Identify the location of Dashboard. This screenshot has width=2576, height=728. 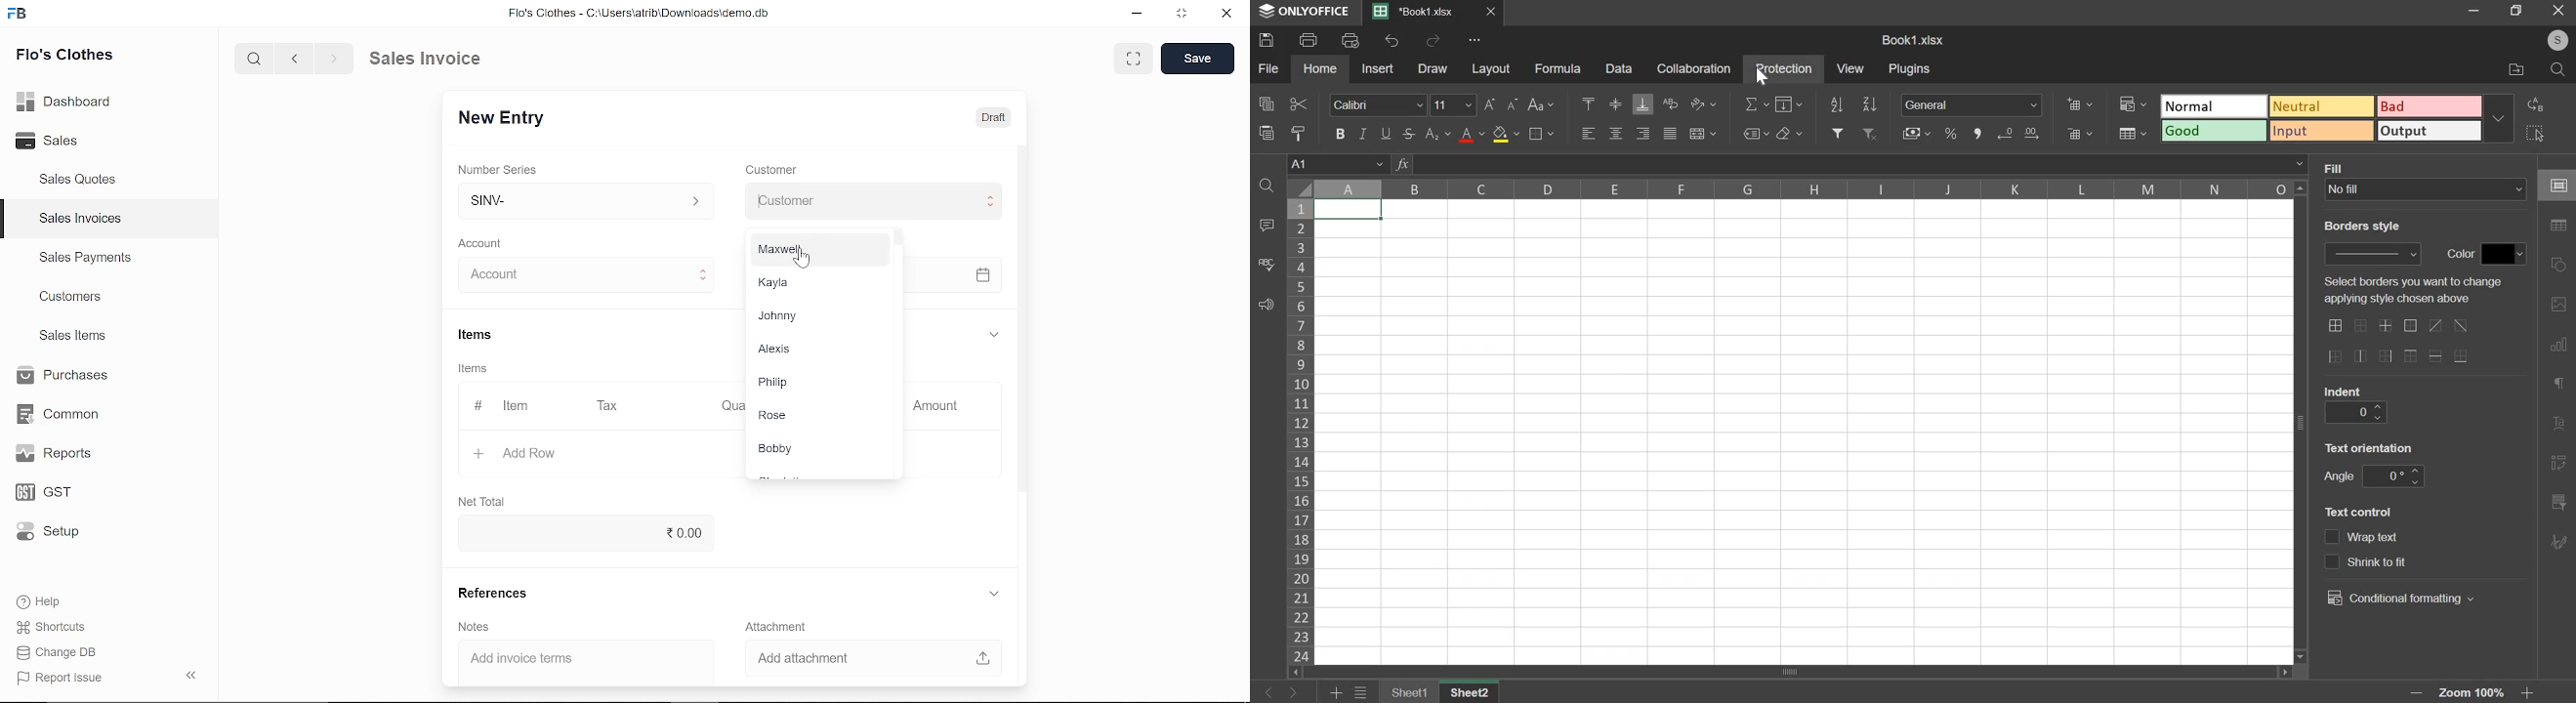
(65, 104).